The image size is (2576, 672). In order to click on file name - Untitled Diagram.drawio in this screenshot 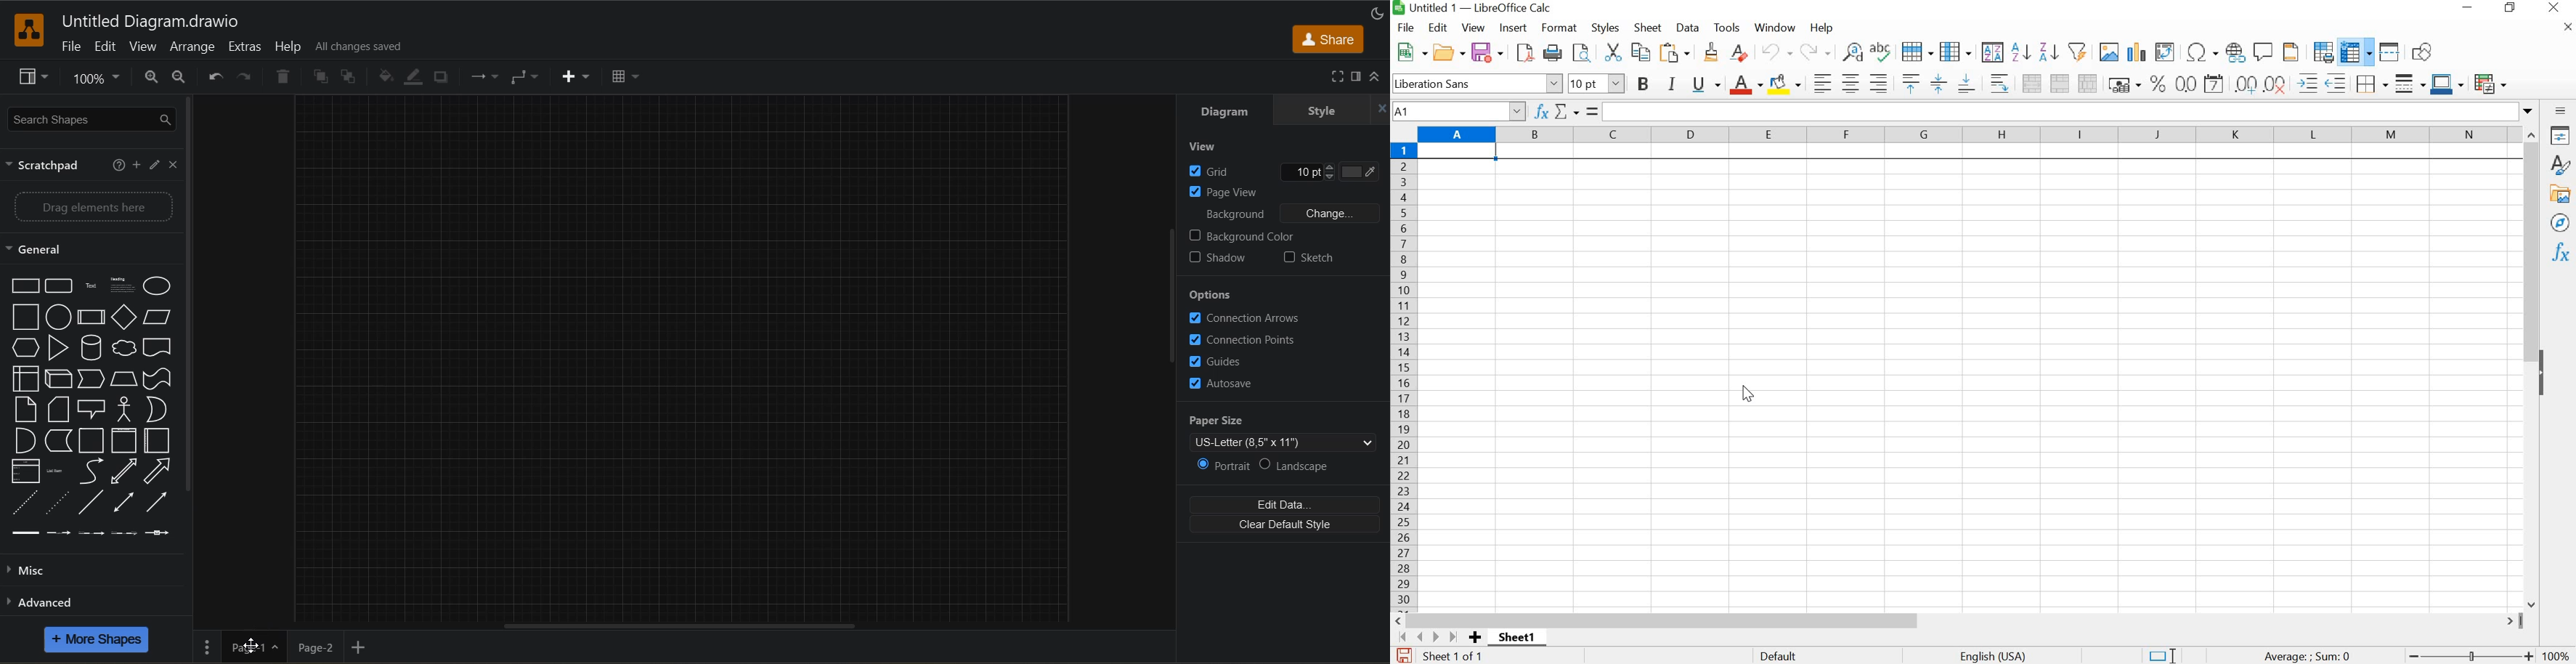, I will do `click(203, 20)`.